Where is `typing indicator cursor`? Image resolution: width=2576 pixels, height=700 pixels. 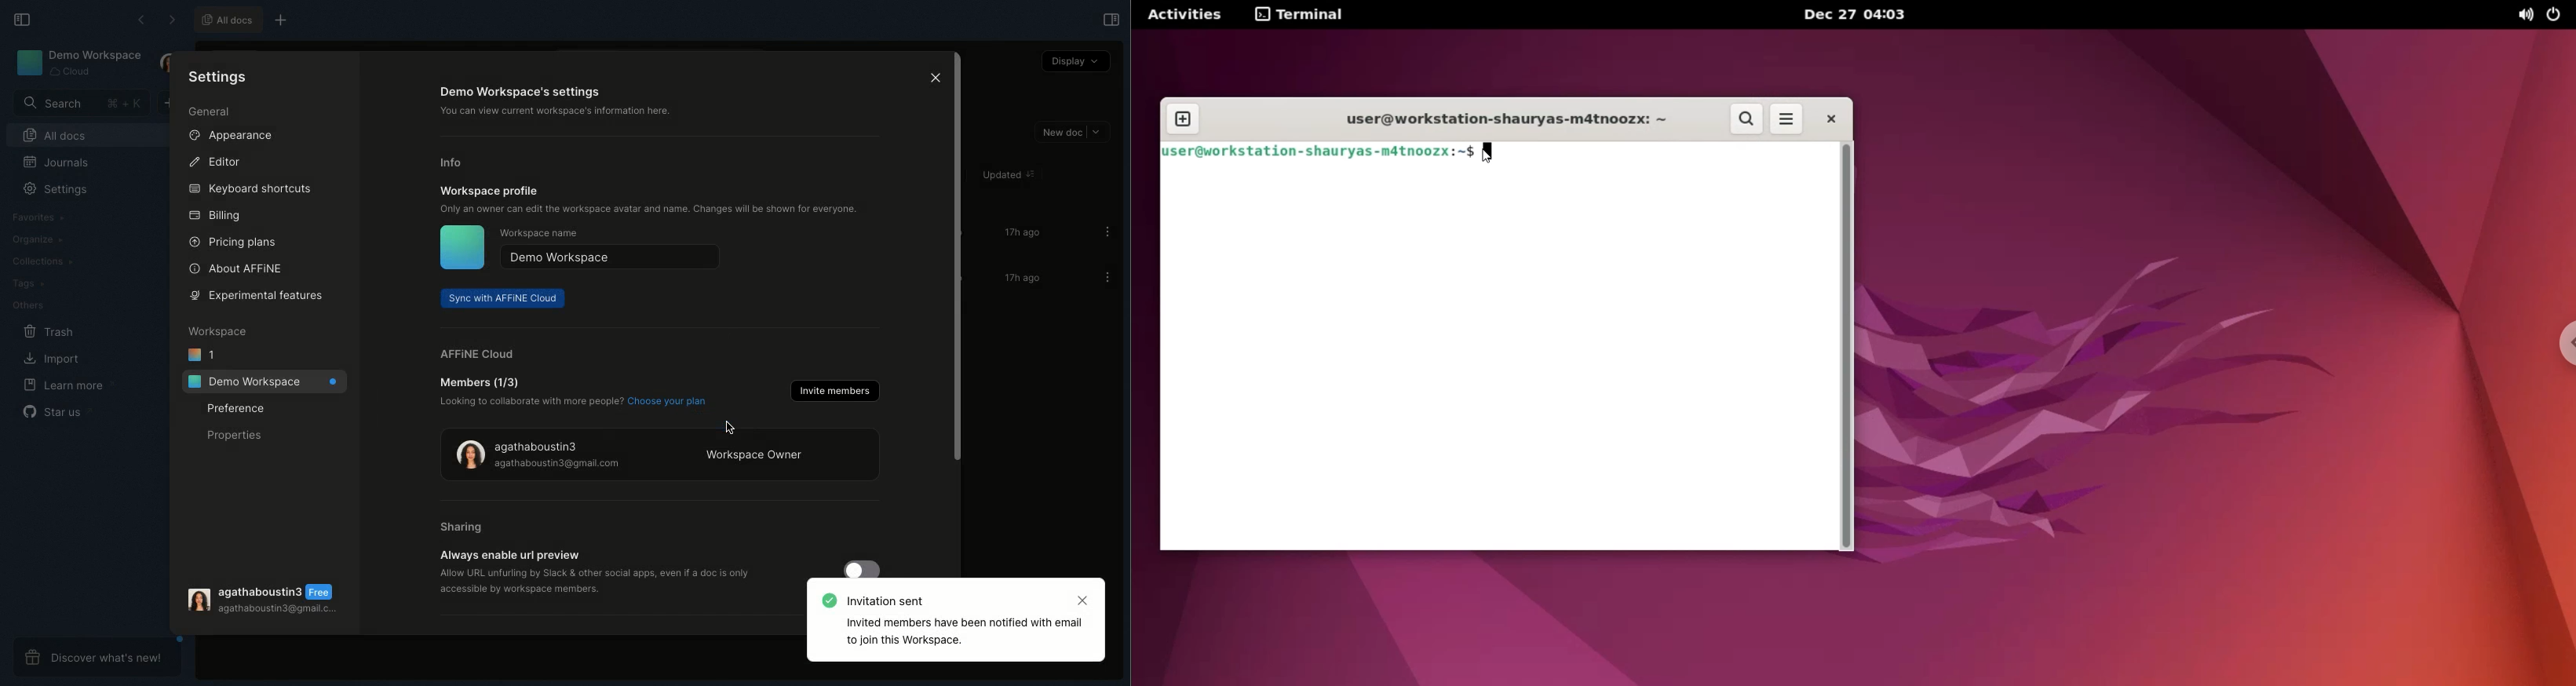 typing indicator cursor is located at coordinates (1493, 155).